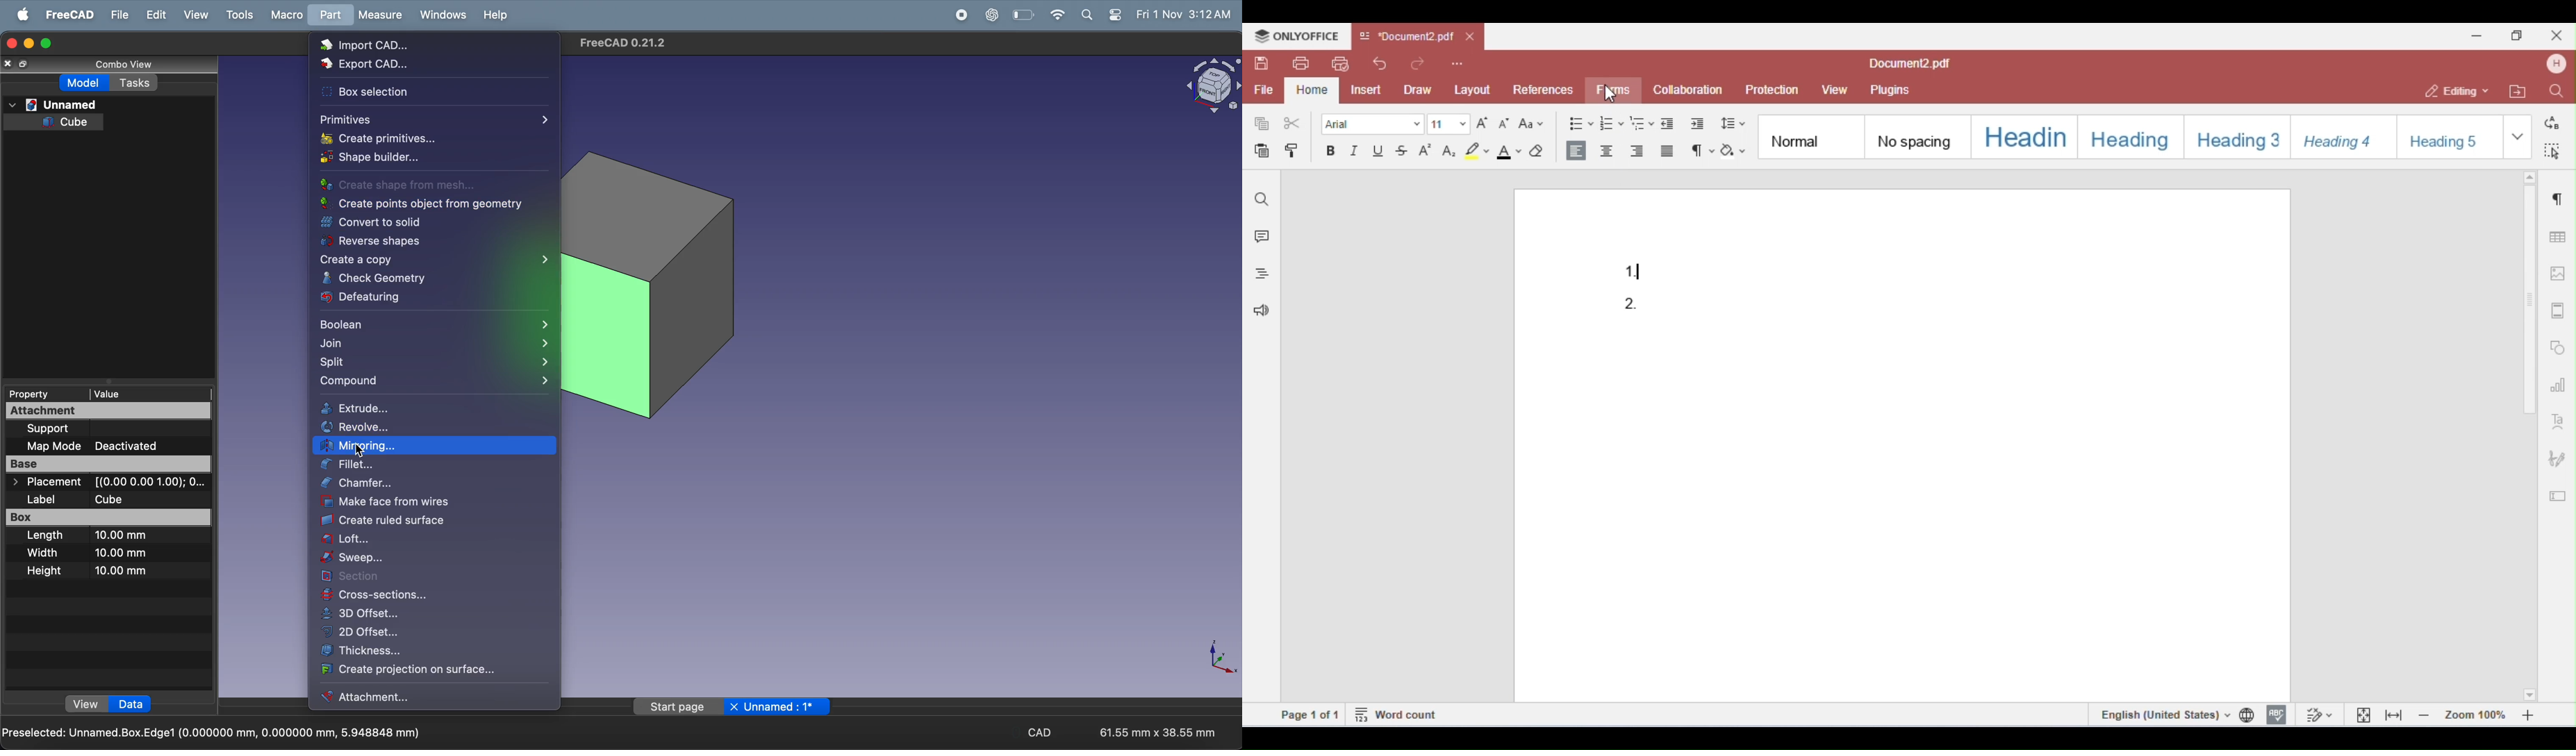 Image resolution: width=2576 pixels, height=756 pixels. What do you see at coordinates (436, 345) in the screenshot?
I see `join` at bounding box center [436, 345].